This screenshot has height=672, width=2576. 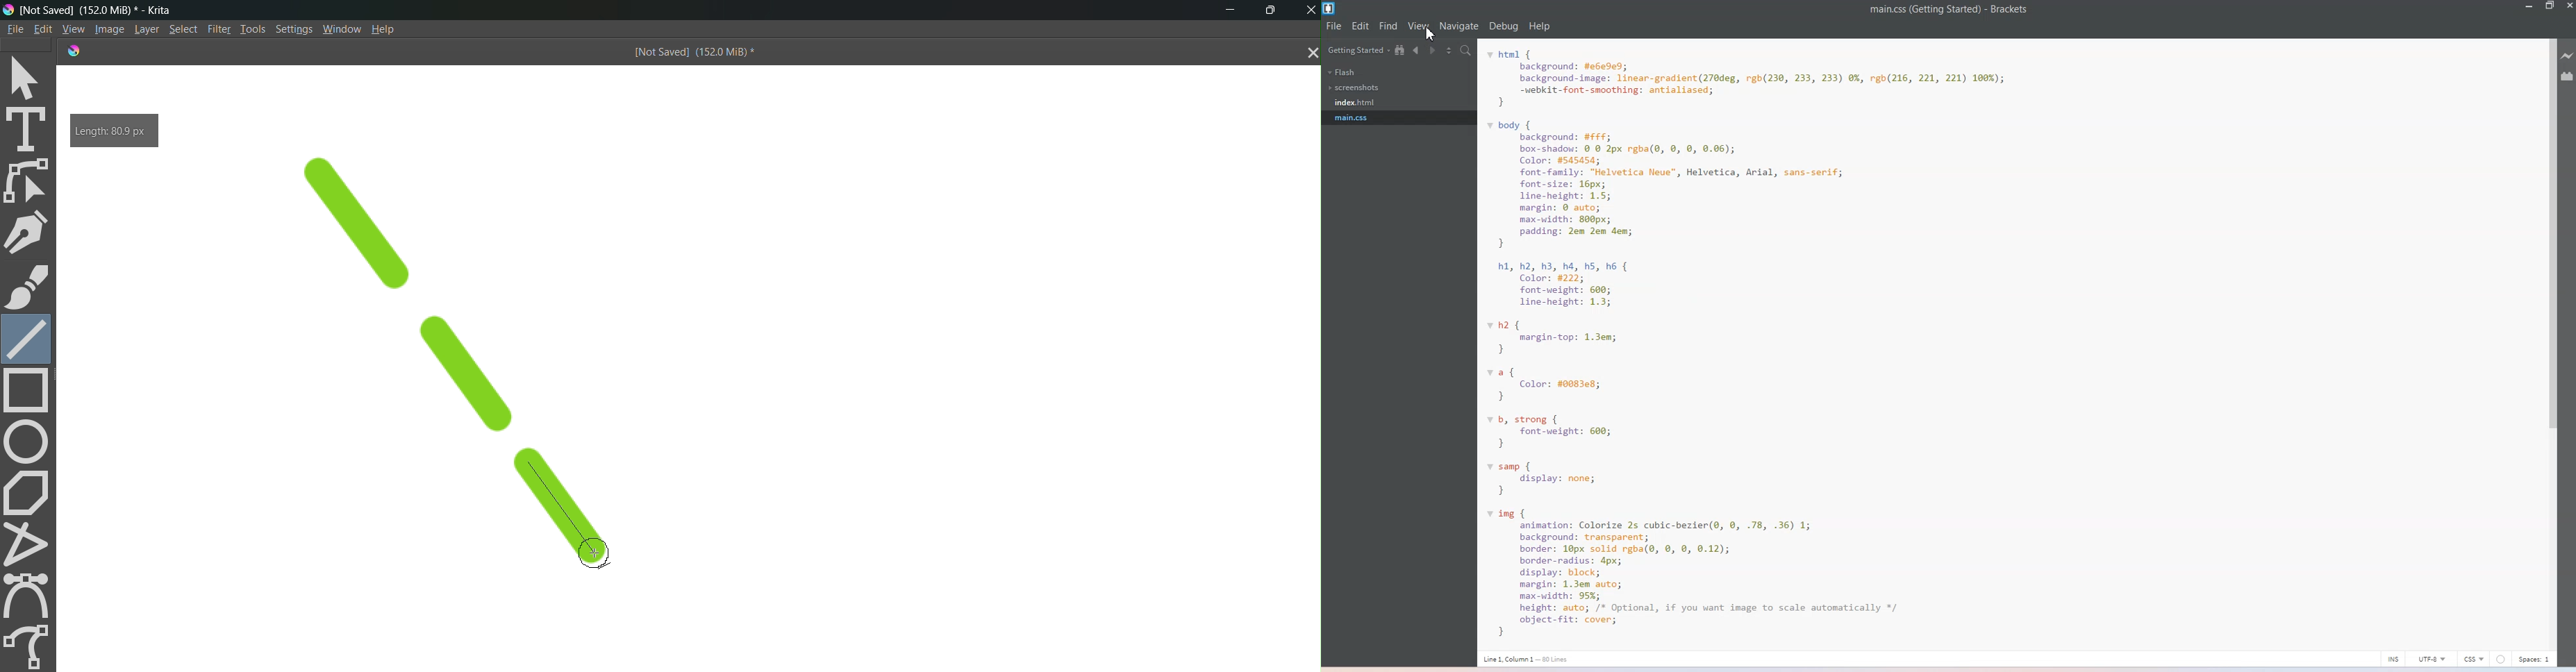 What do you see at coordinates (29, 644) in the screenshot?
I see `freehand` at bounding box center [29, 644].